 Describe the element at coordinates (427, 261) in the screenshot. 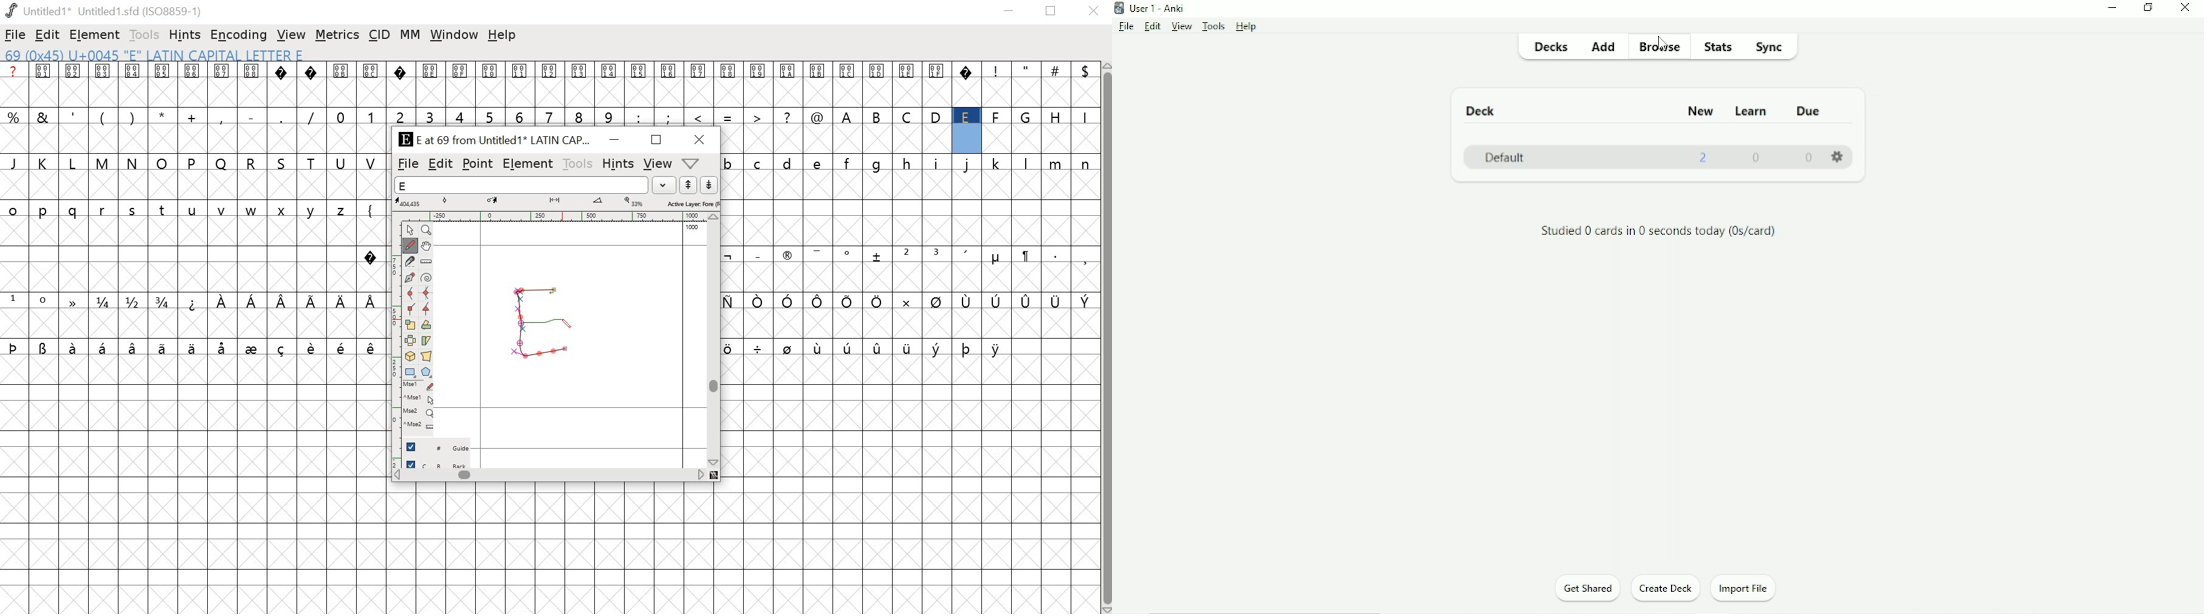

I see `Ruler` at that location.